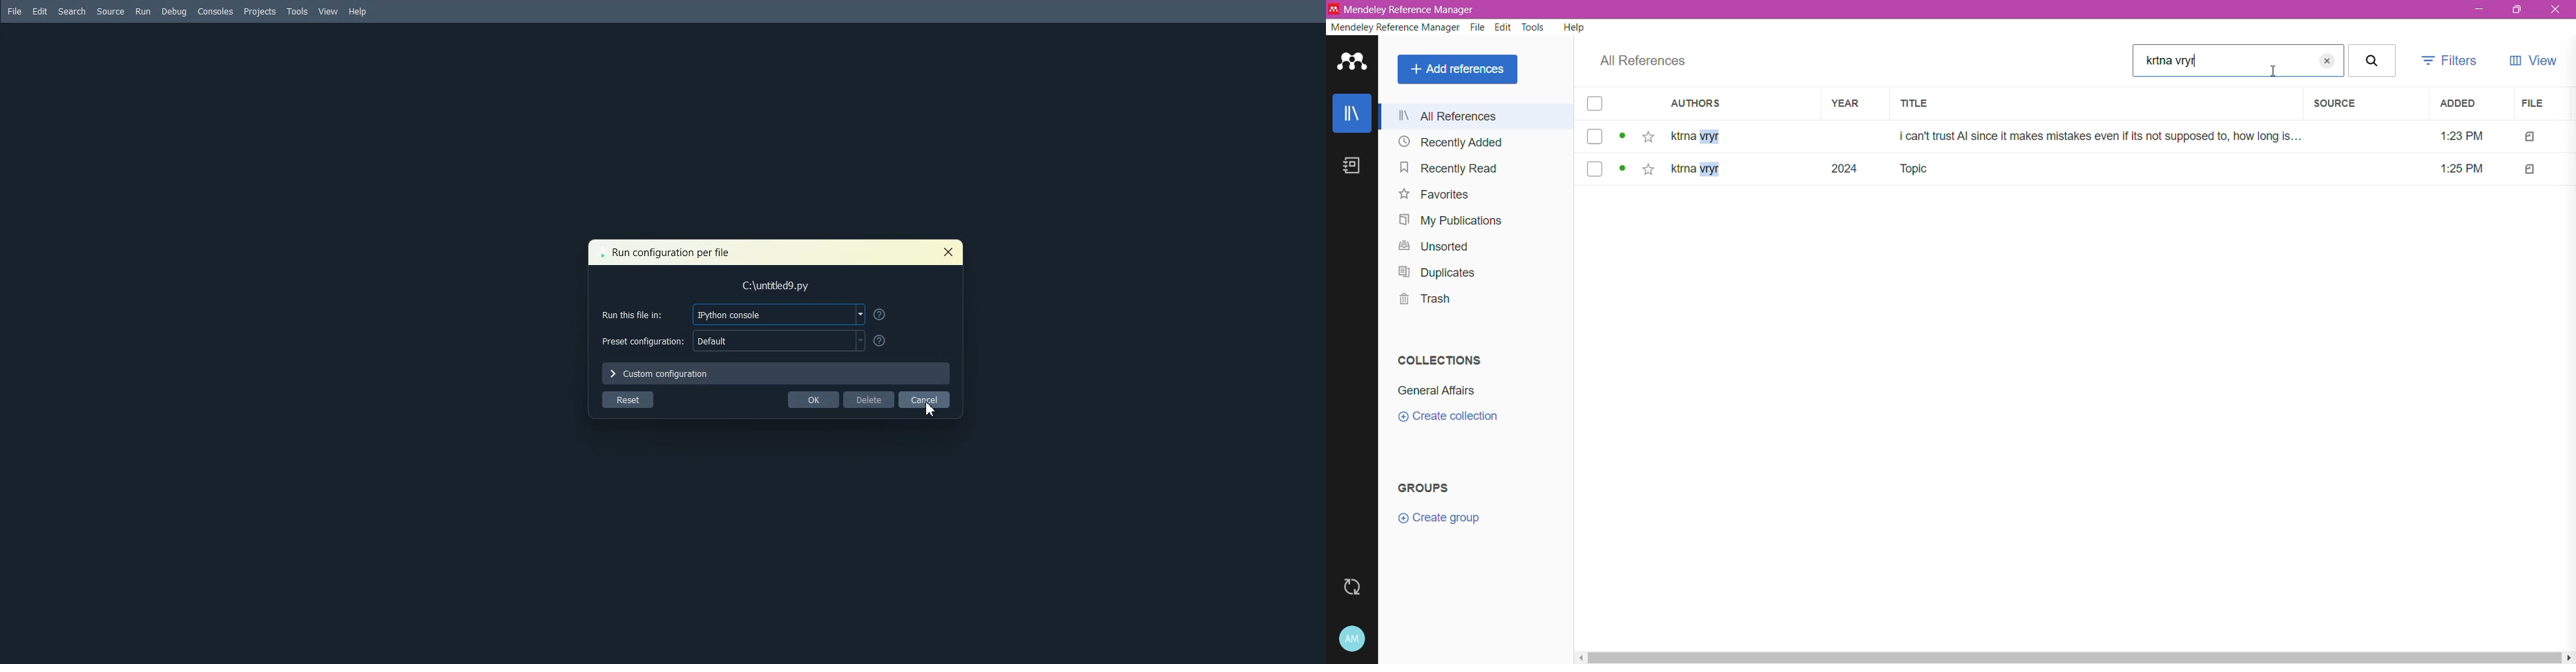 The width and height of the screenshot is (2576, 672). Describe the element at coordinates (72, 12) in the screenshot. I see `Search` at that location.